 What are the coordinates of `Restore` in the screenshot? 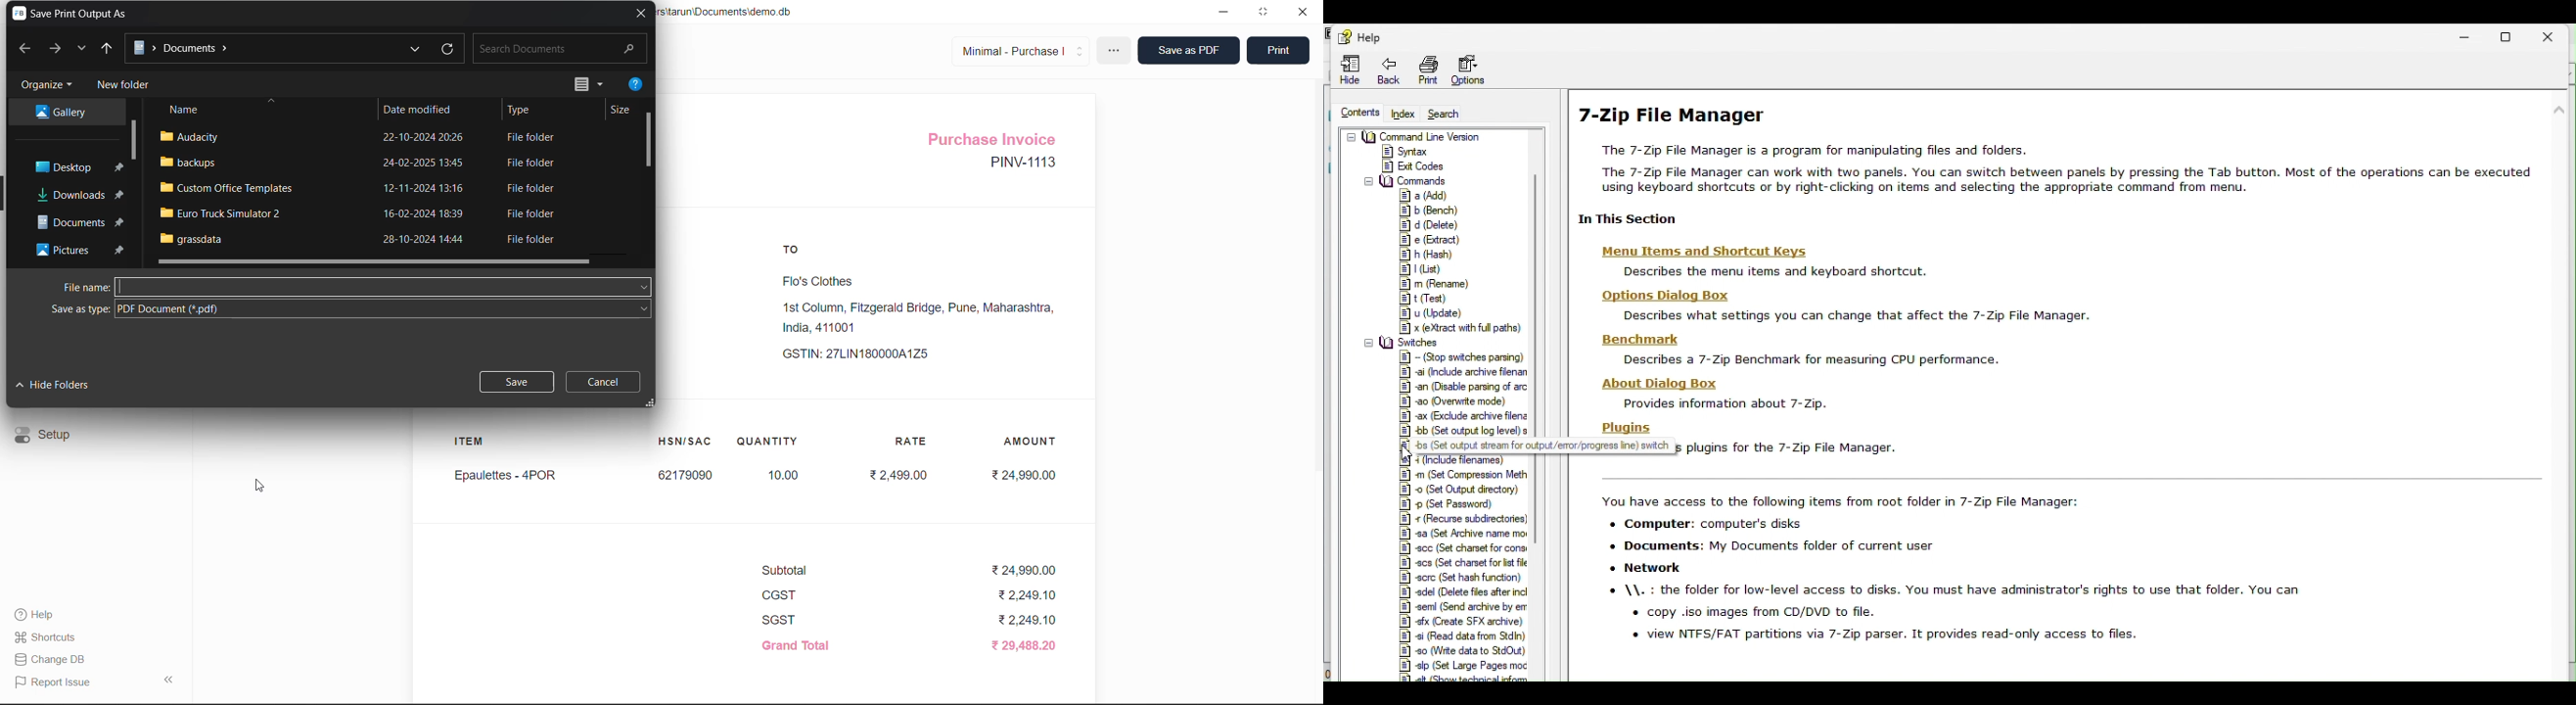 It's located at (2512, 34).